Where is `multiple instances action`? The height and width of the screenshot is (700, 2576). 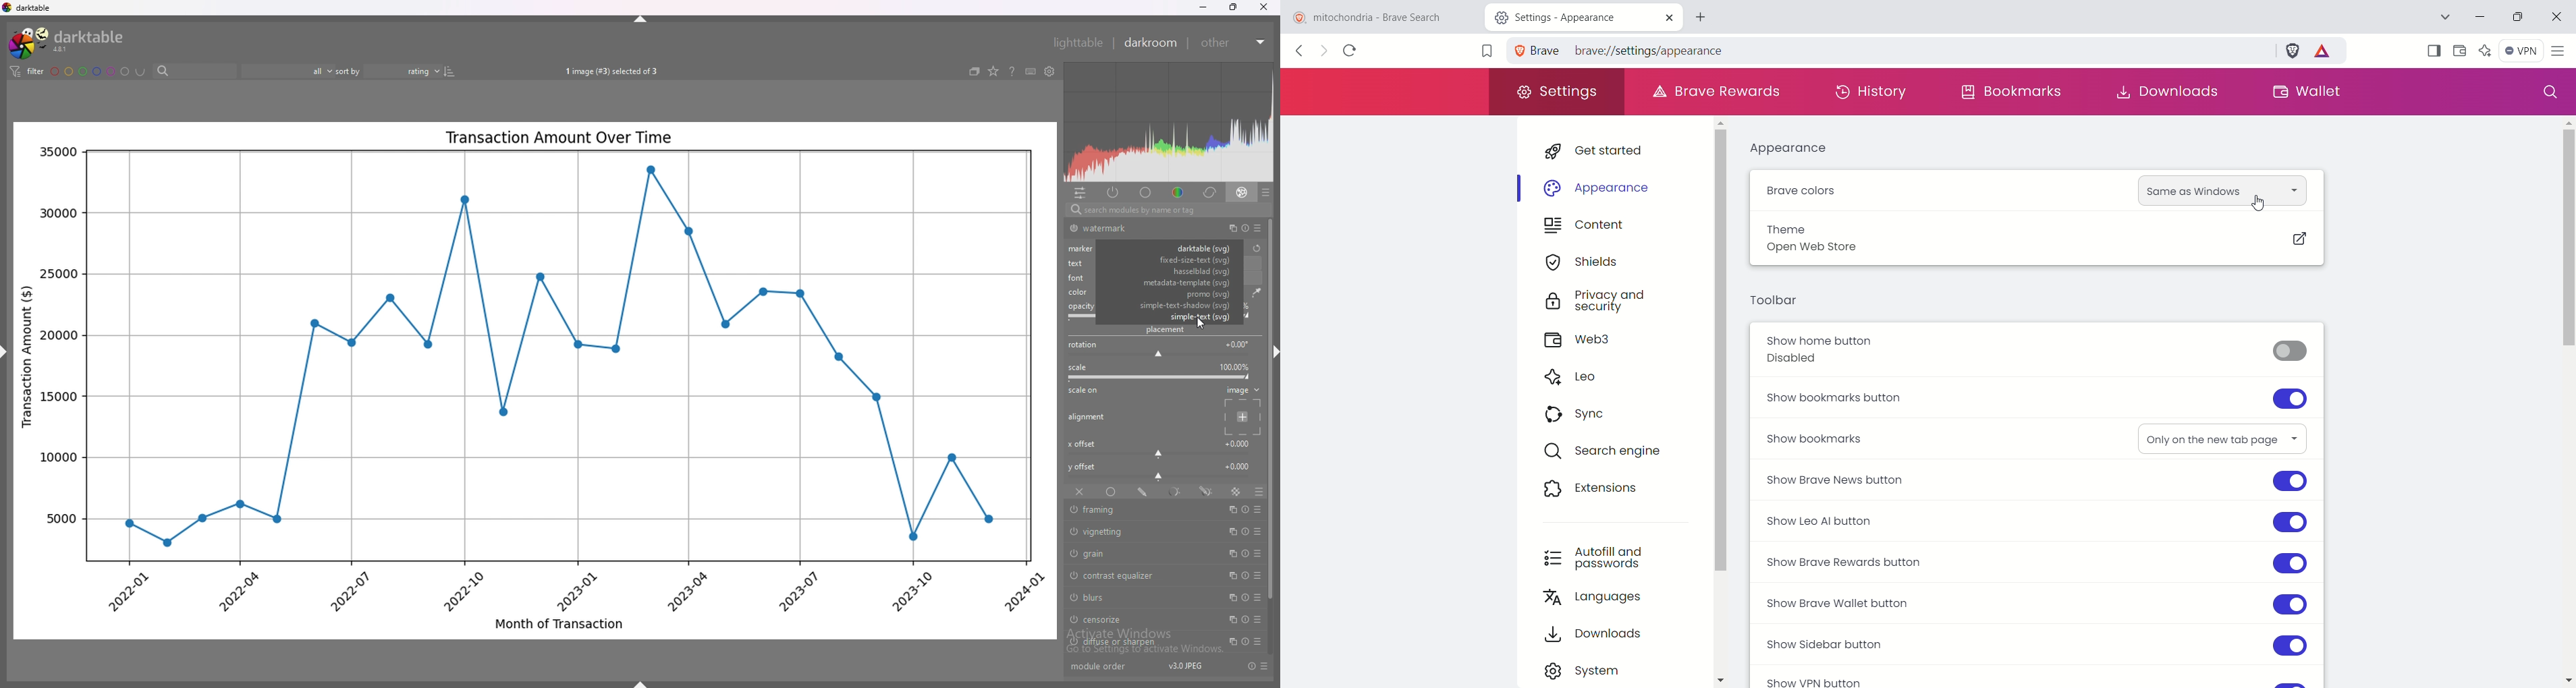
multiple instances action is located at coordinates (1229, 228).